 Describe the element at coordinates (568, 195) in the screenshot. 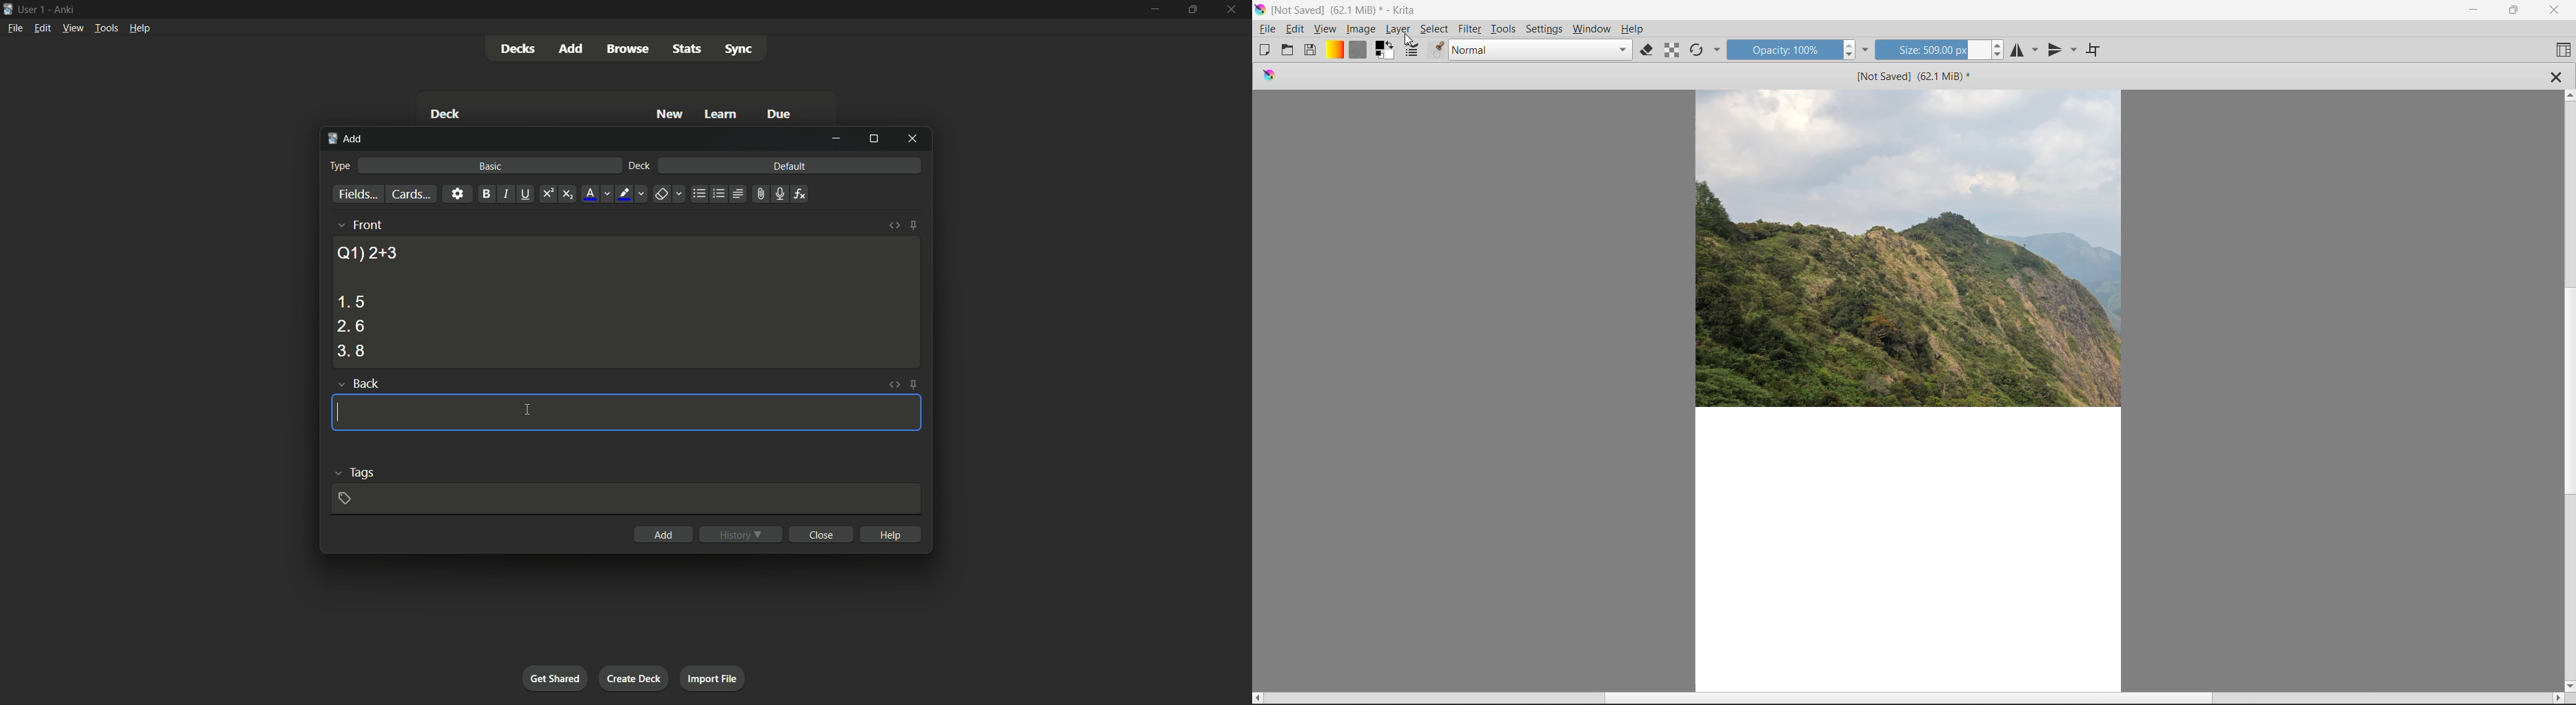

I see `subscript` at that location.